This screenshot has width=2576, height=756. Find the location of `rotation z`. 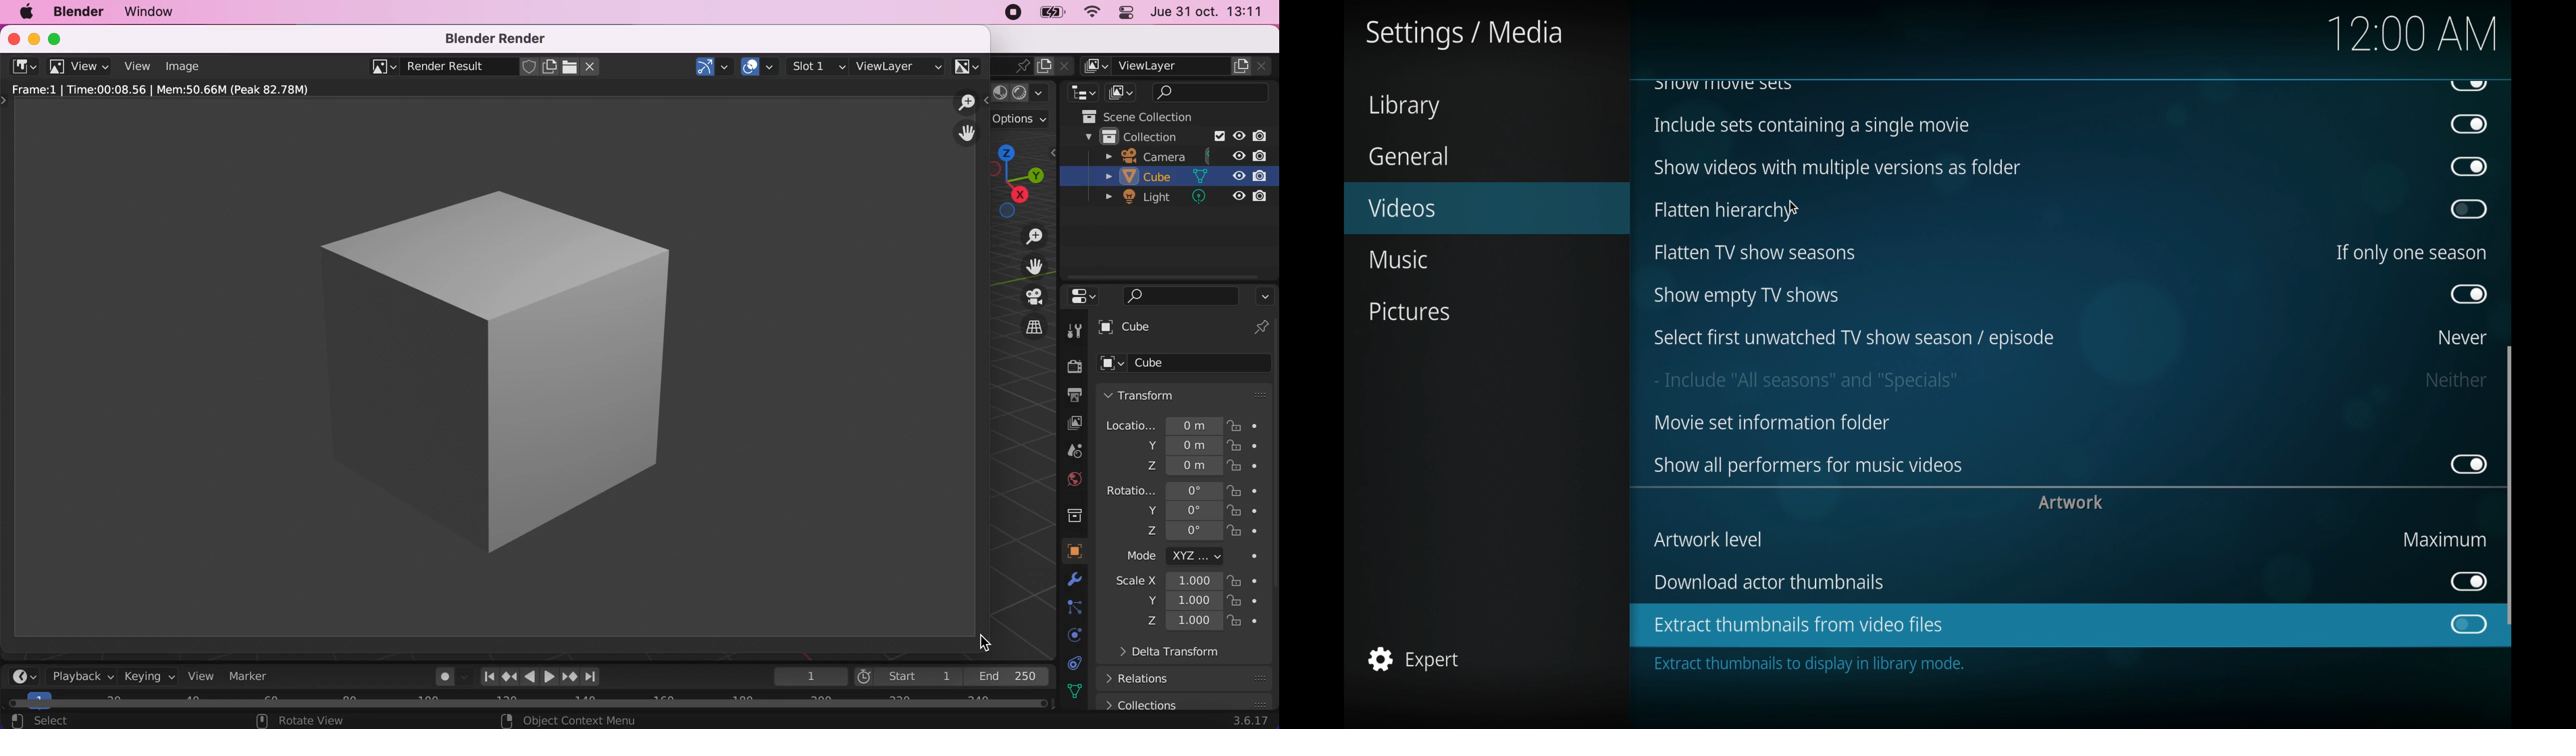

rotation z is located at coordinates (1159, 535).